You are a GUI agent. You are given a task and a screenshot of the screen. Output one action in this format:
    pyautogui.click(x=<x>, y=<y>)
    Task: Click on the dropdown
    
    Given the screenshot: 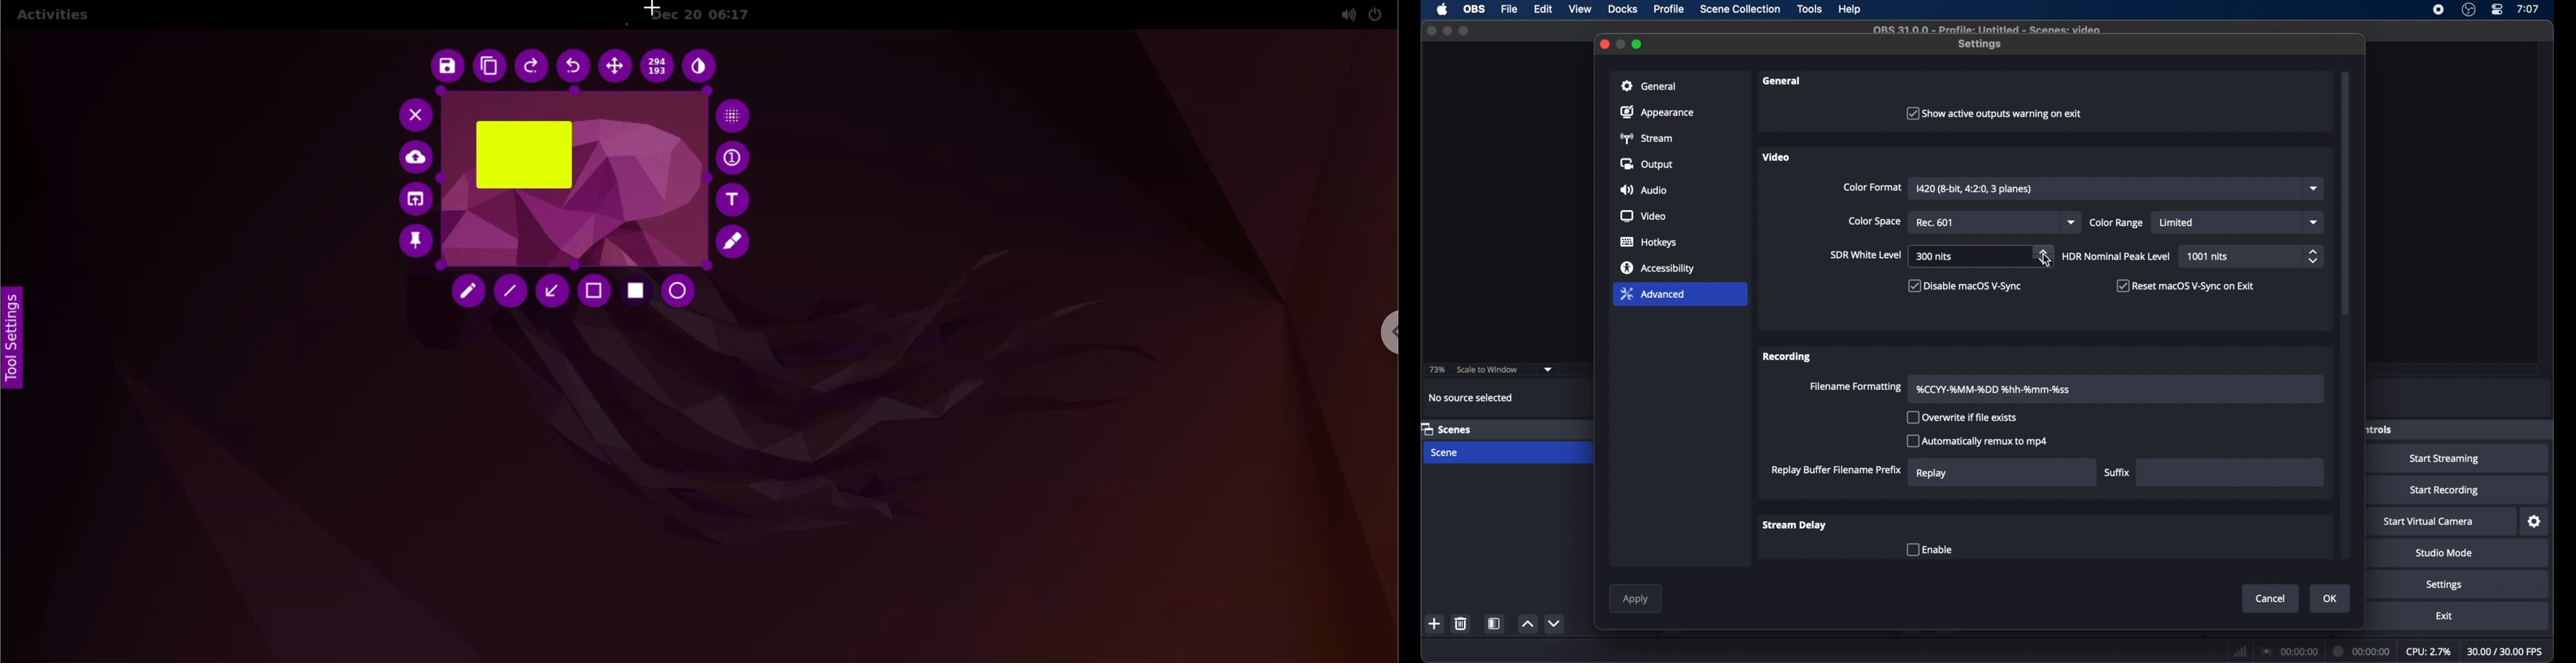 What is the action you would take?
    pyautogui.click(x=2315, y=188)
    